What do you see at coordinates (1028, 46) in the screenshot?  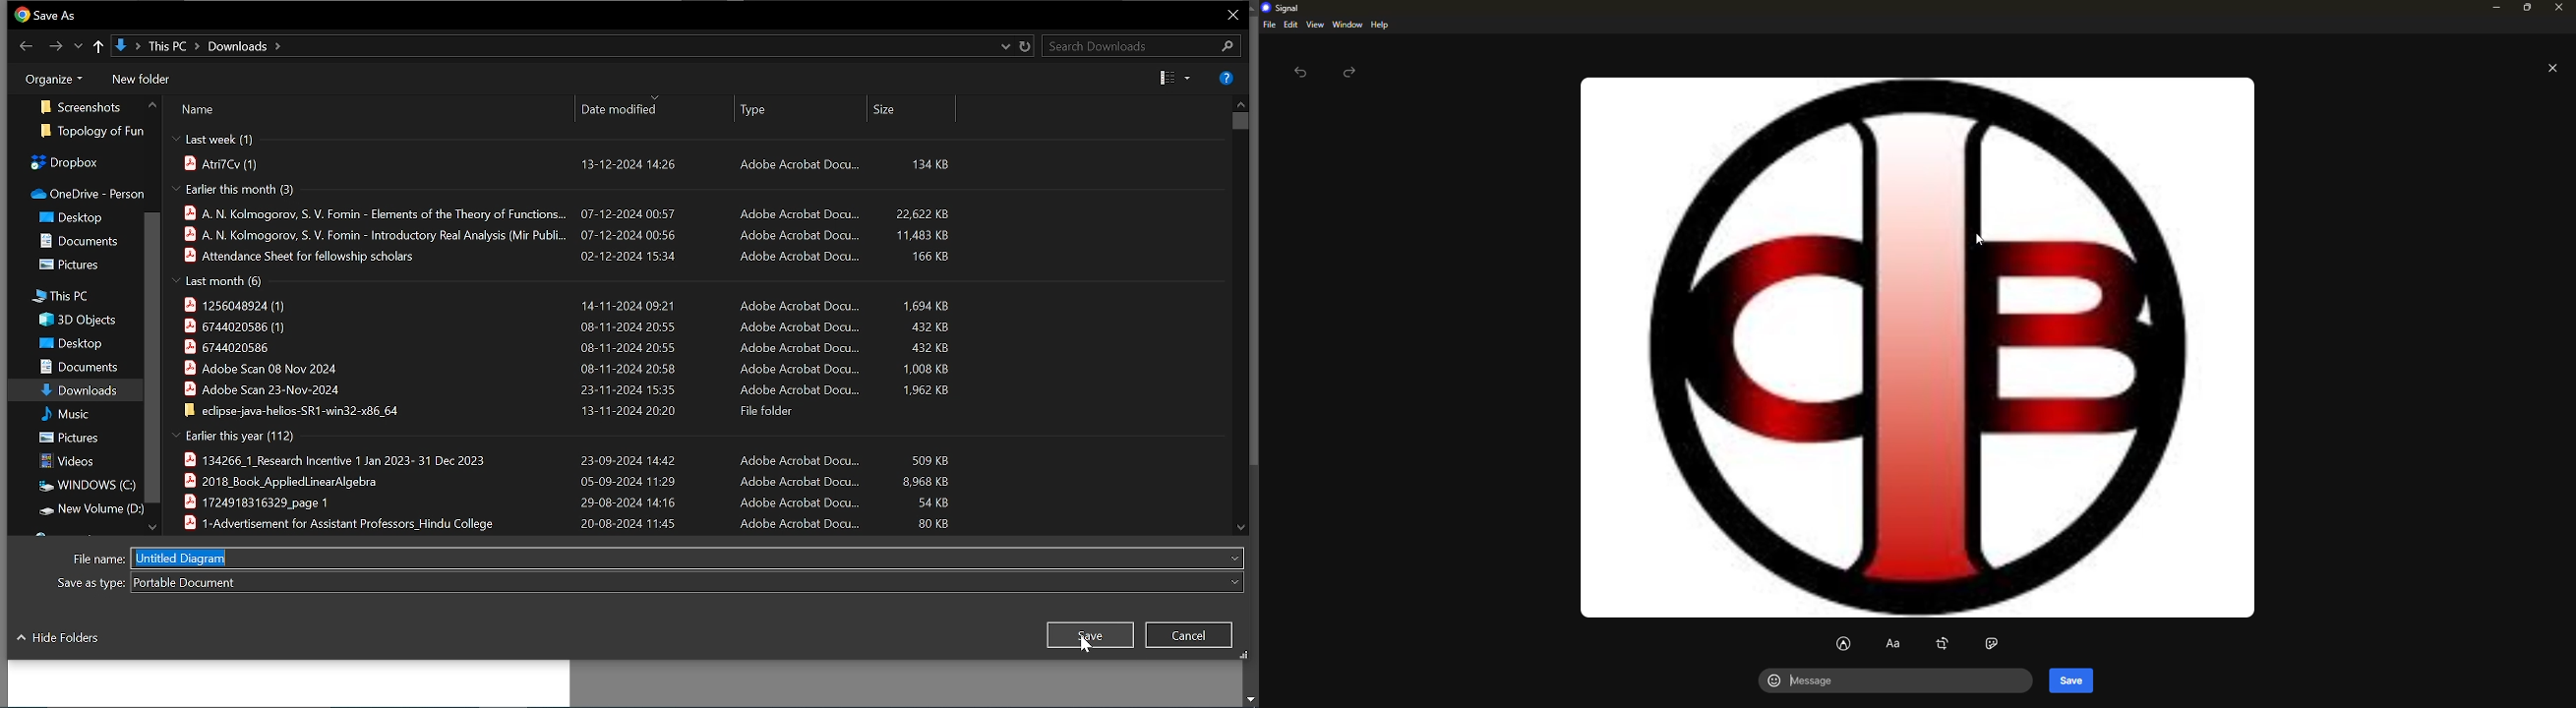 I see `Refresh` at bounding box center [1028, 46].